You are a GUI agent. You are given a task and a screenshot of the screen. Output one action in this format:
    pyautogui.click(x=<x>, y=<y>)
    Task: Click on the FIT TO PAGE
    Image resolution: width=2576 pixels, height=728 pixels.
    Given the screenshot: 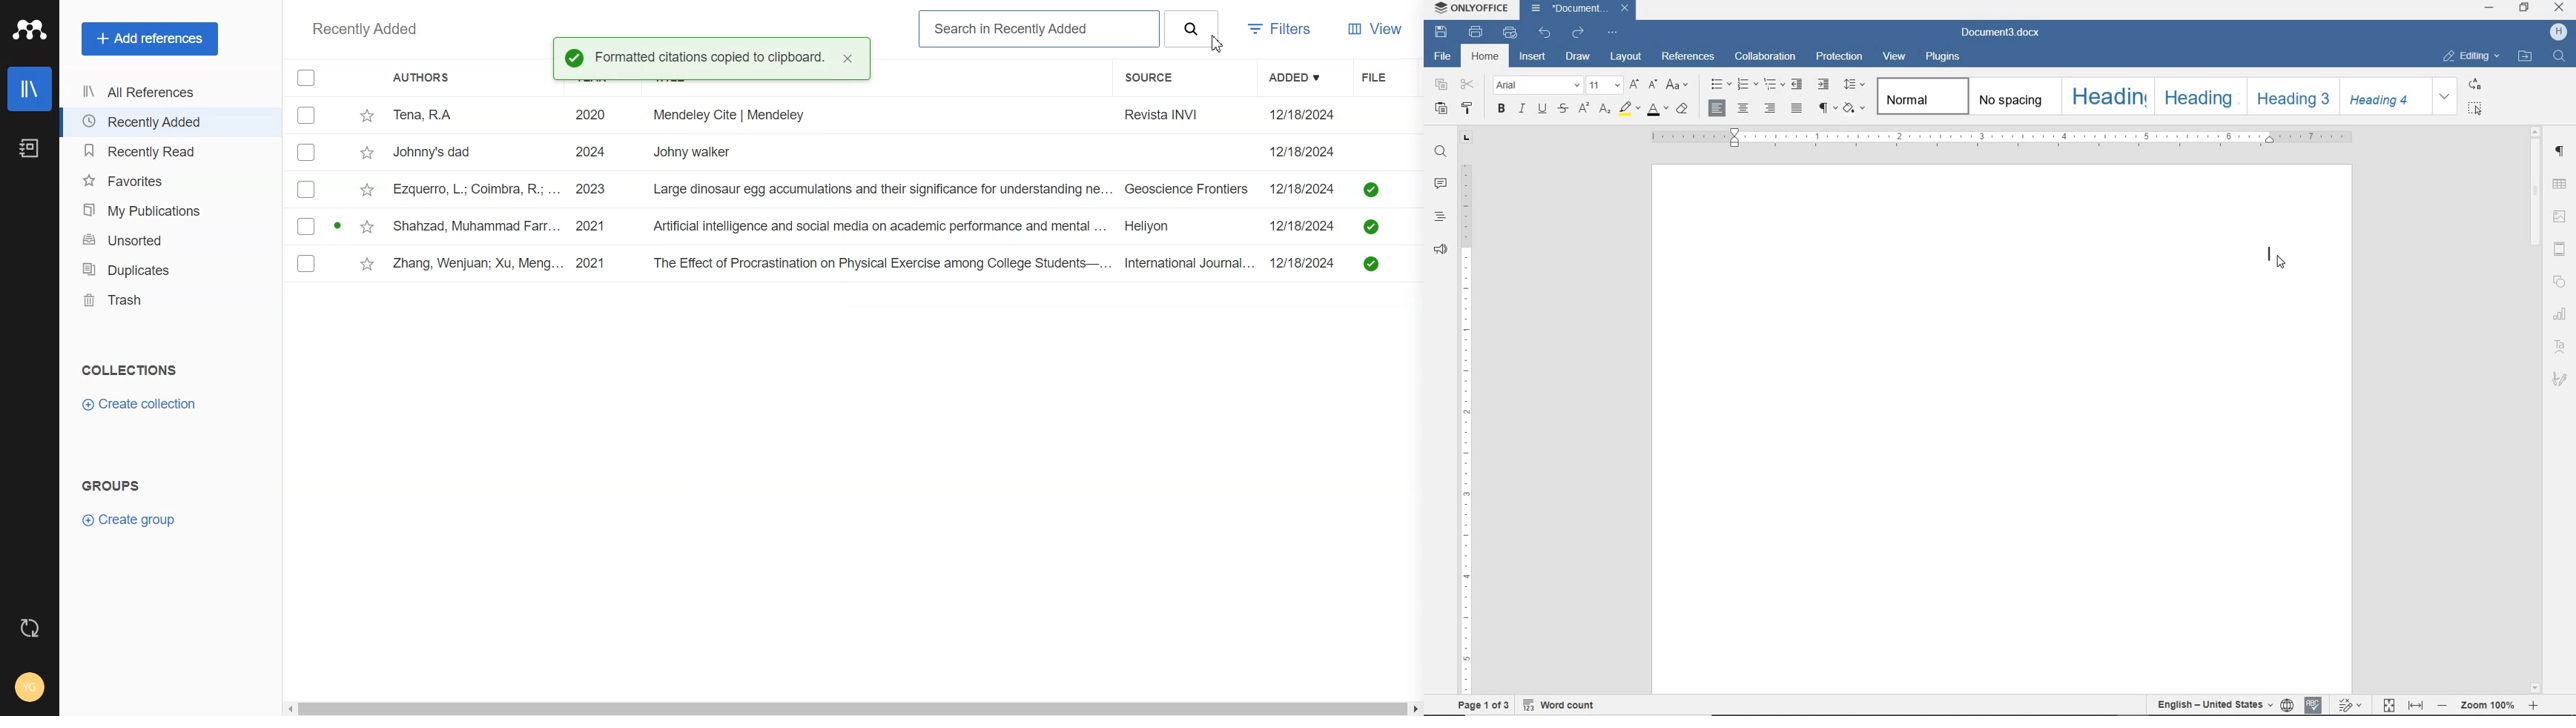 What is the action you would take?
    pyautogui.click(x=2388, y=704)
    